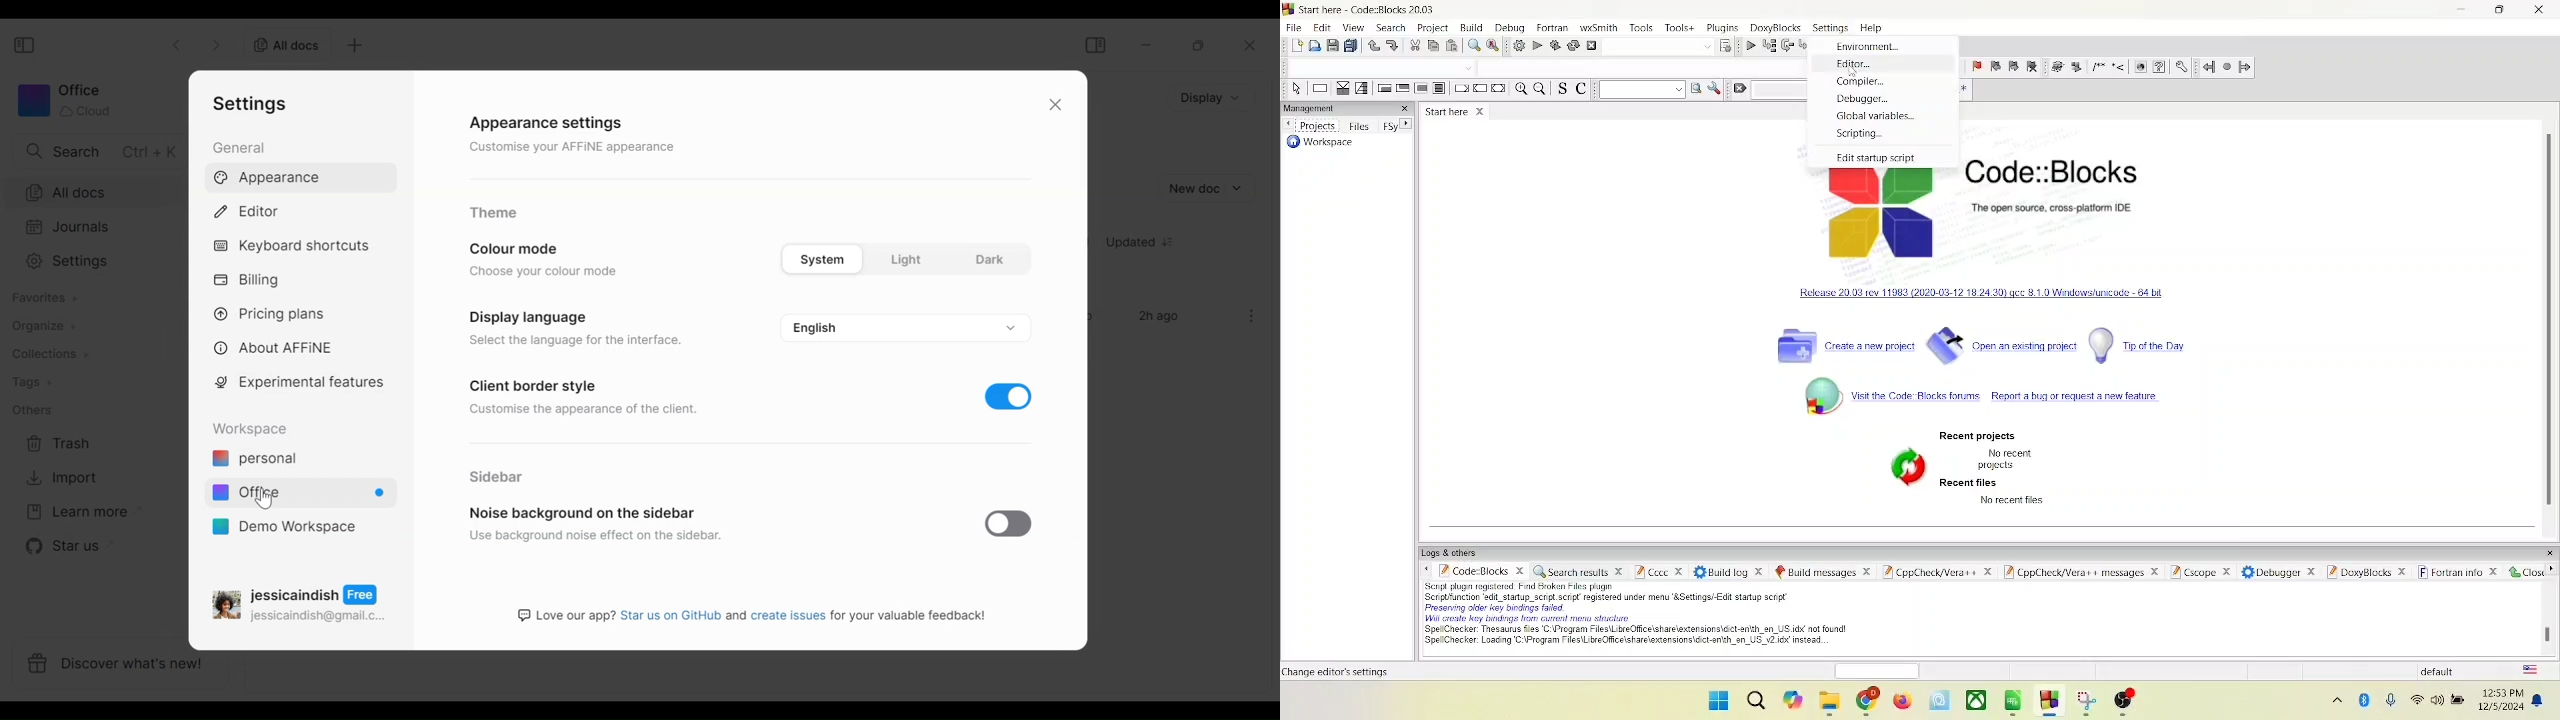  I want to click on tools, so click(1682, 27).